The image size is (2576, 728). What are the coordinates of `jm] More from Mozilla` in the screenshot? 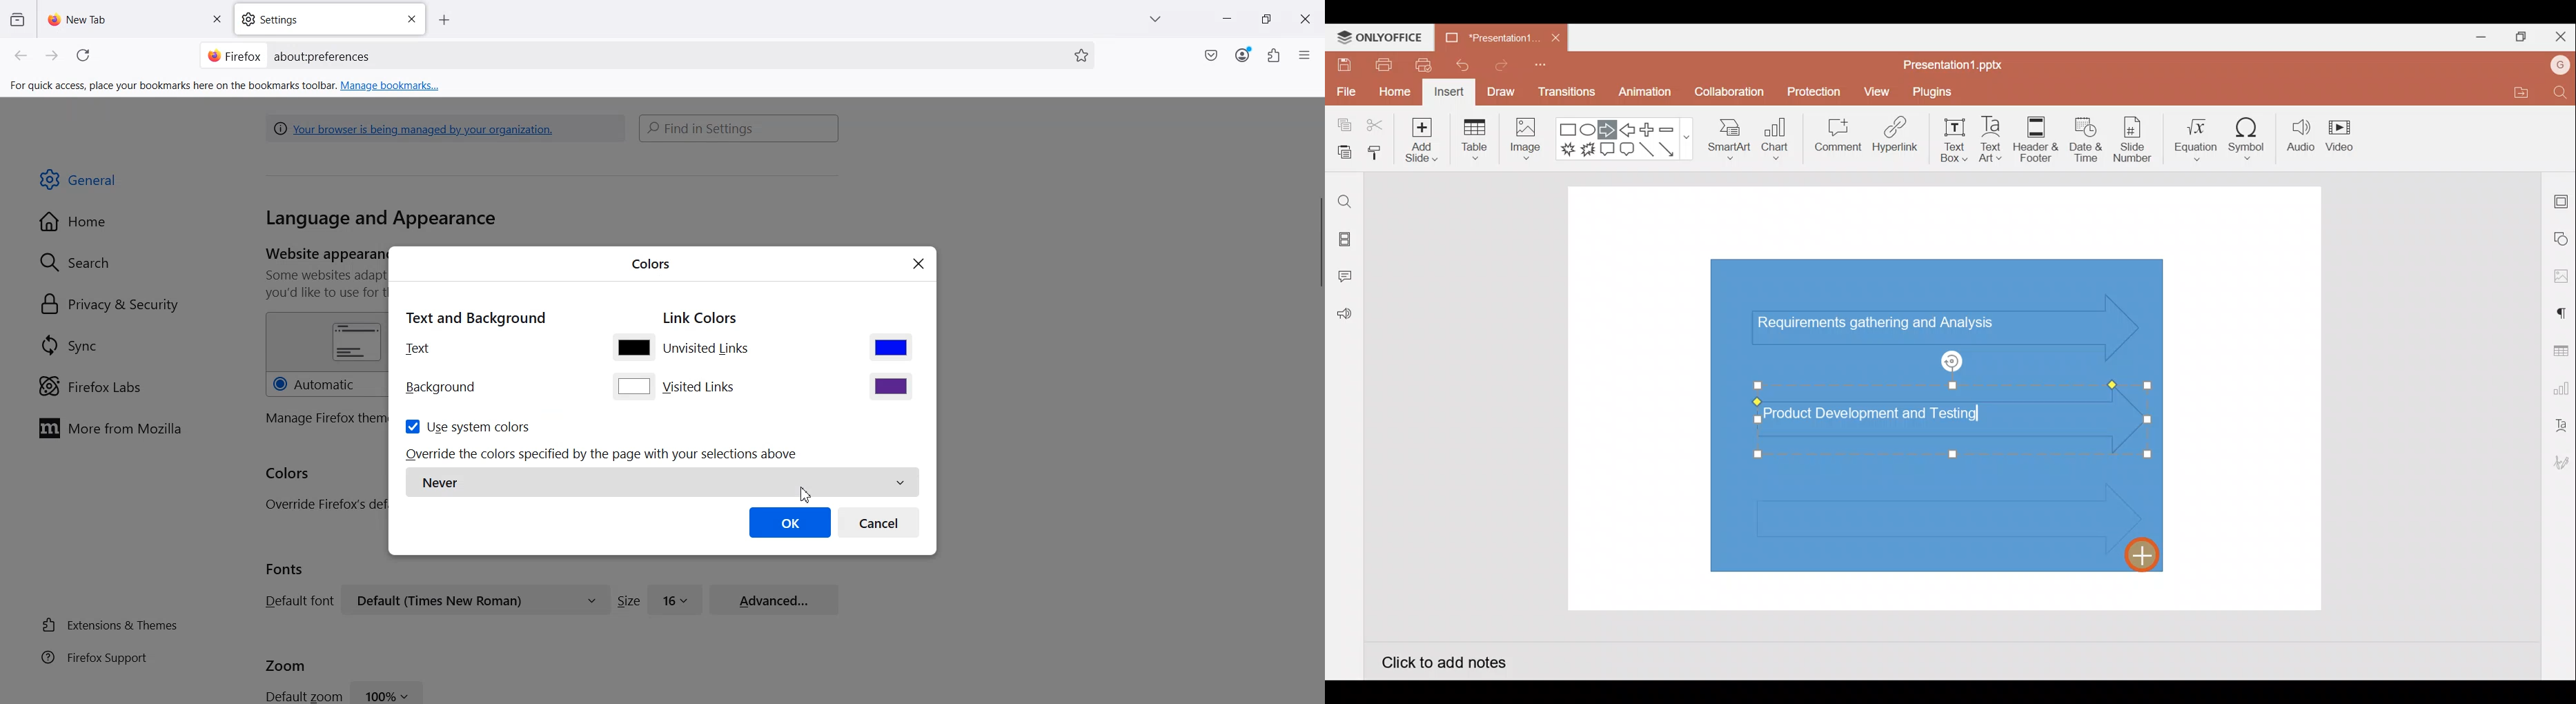 It's located at (110, 429).